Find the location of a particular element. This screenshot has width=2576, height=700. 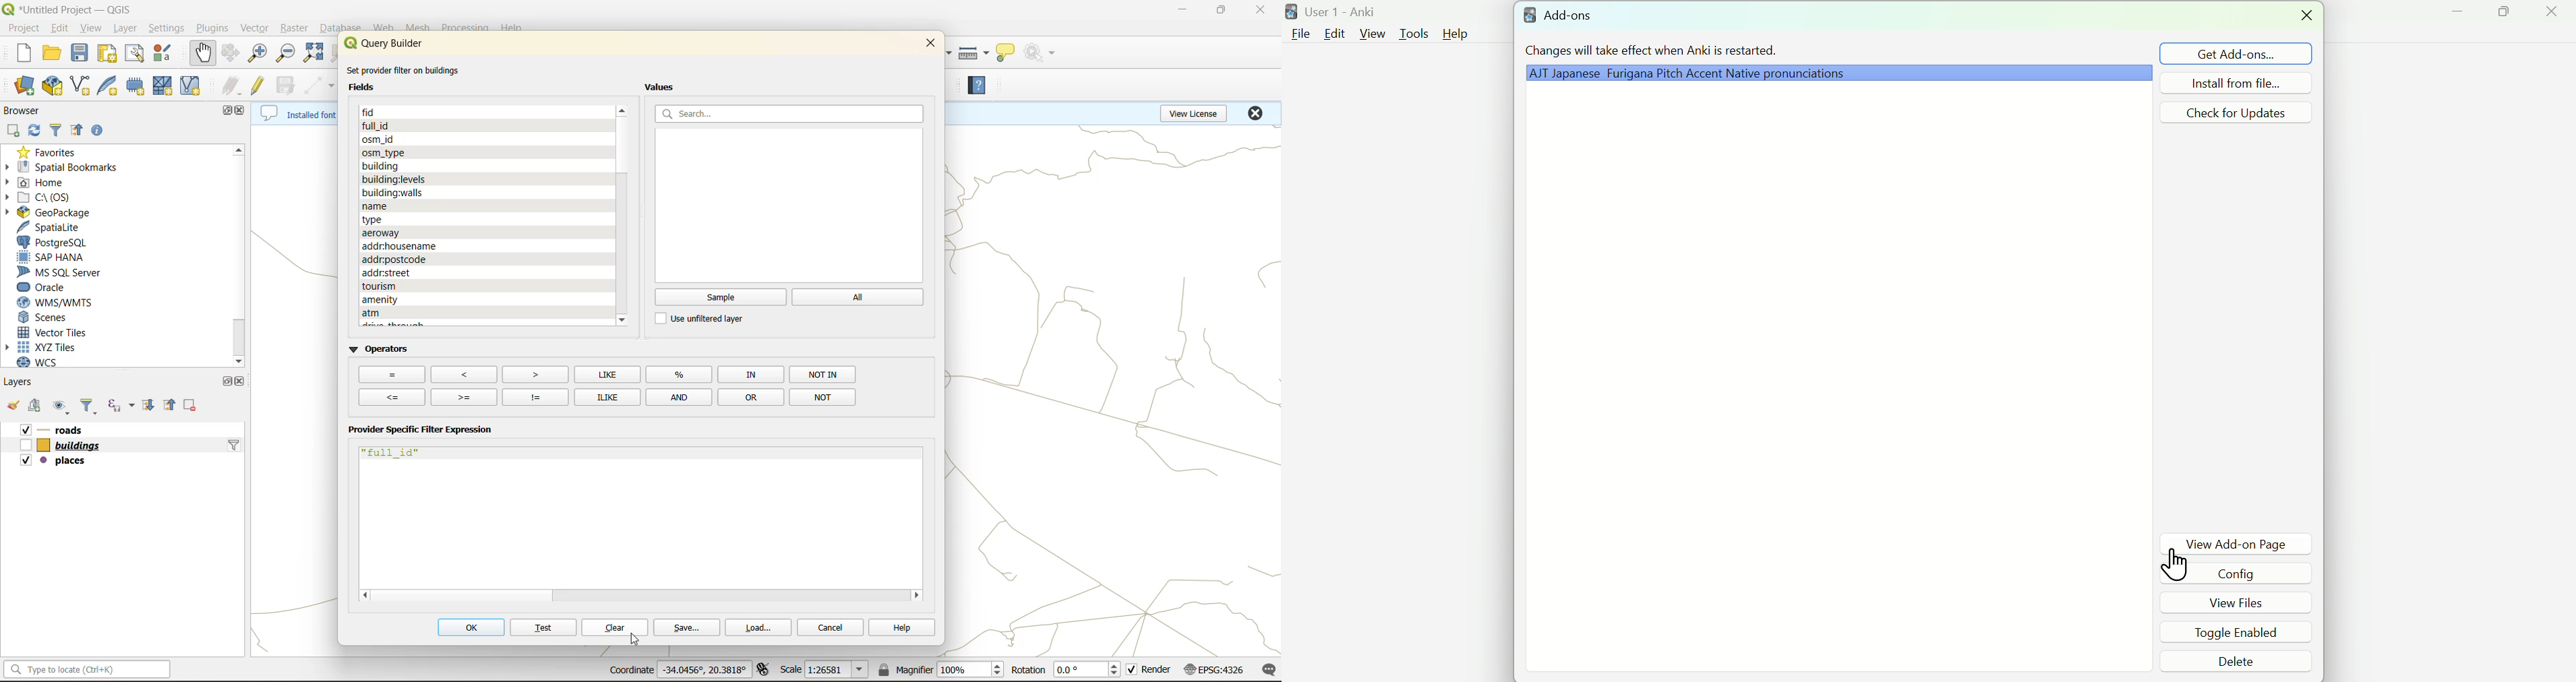

all is located at coordinates (859, 297).